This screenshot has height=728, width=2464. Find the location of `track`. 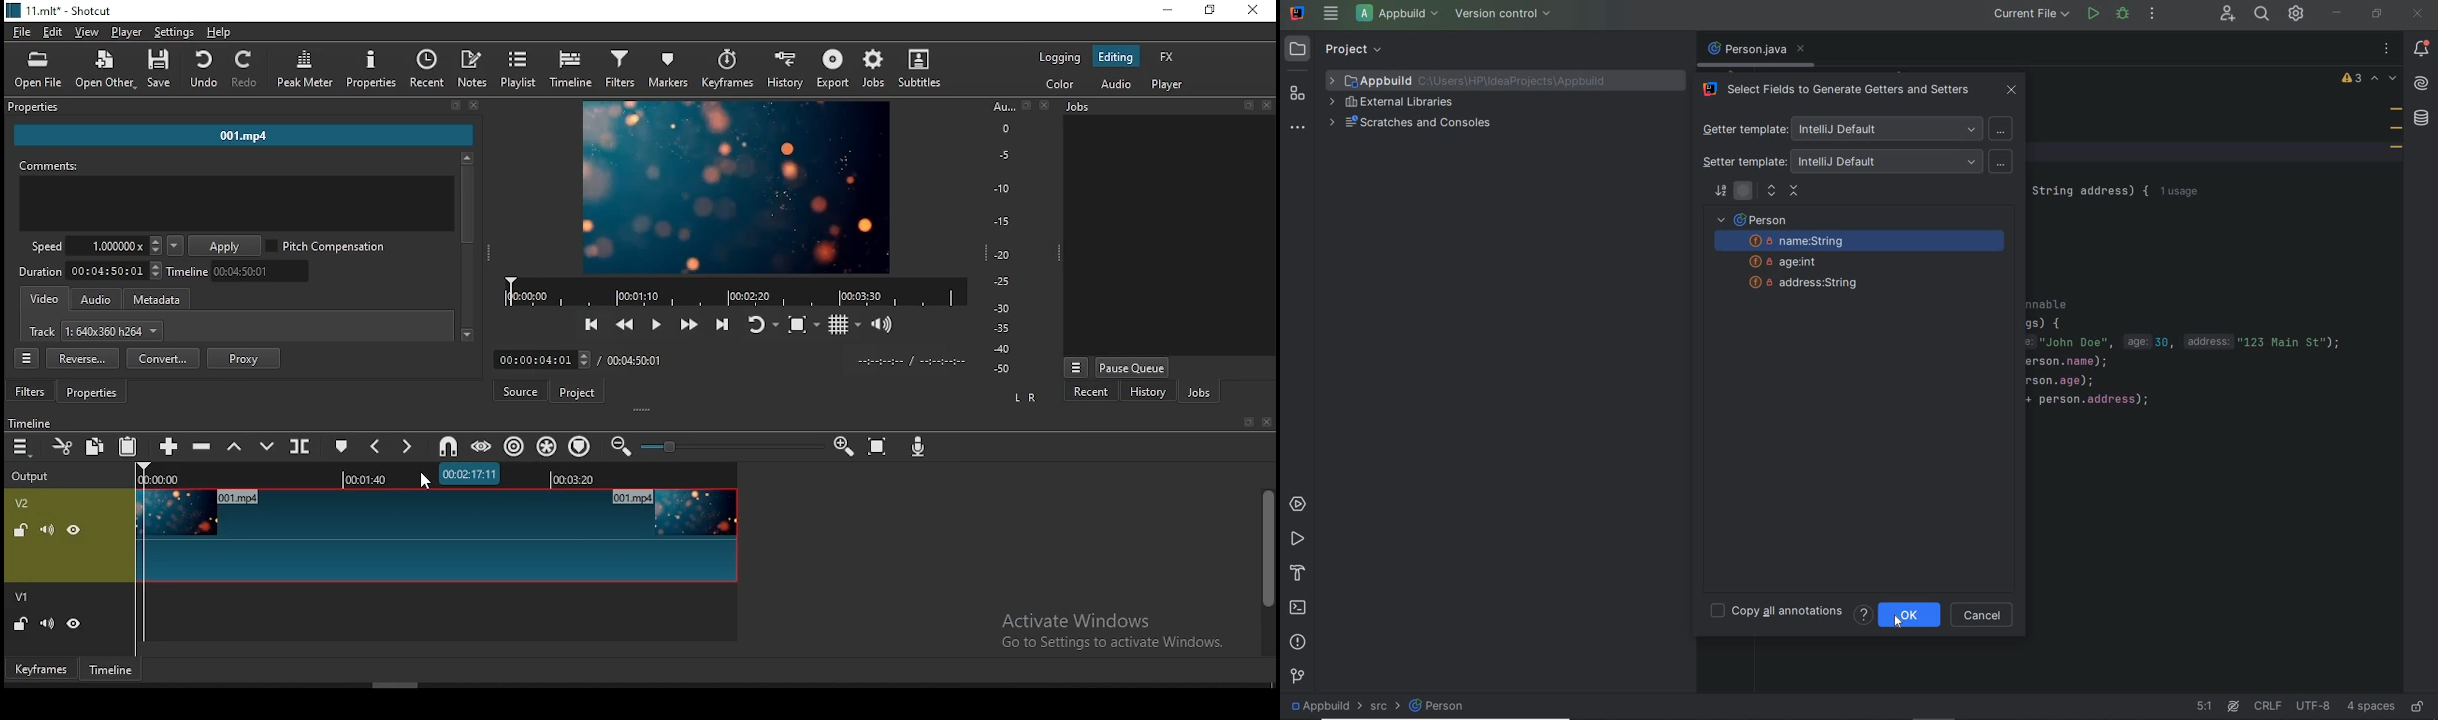

track is located at coordinates (97, 333).